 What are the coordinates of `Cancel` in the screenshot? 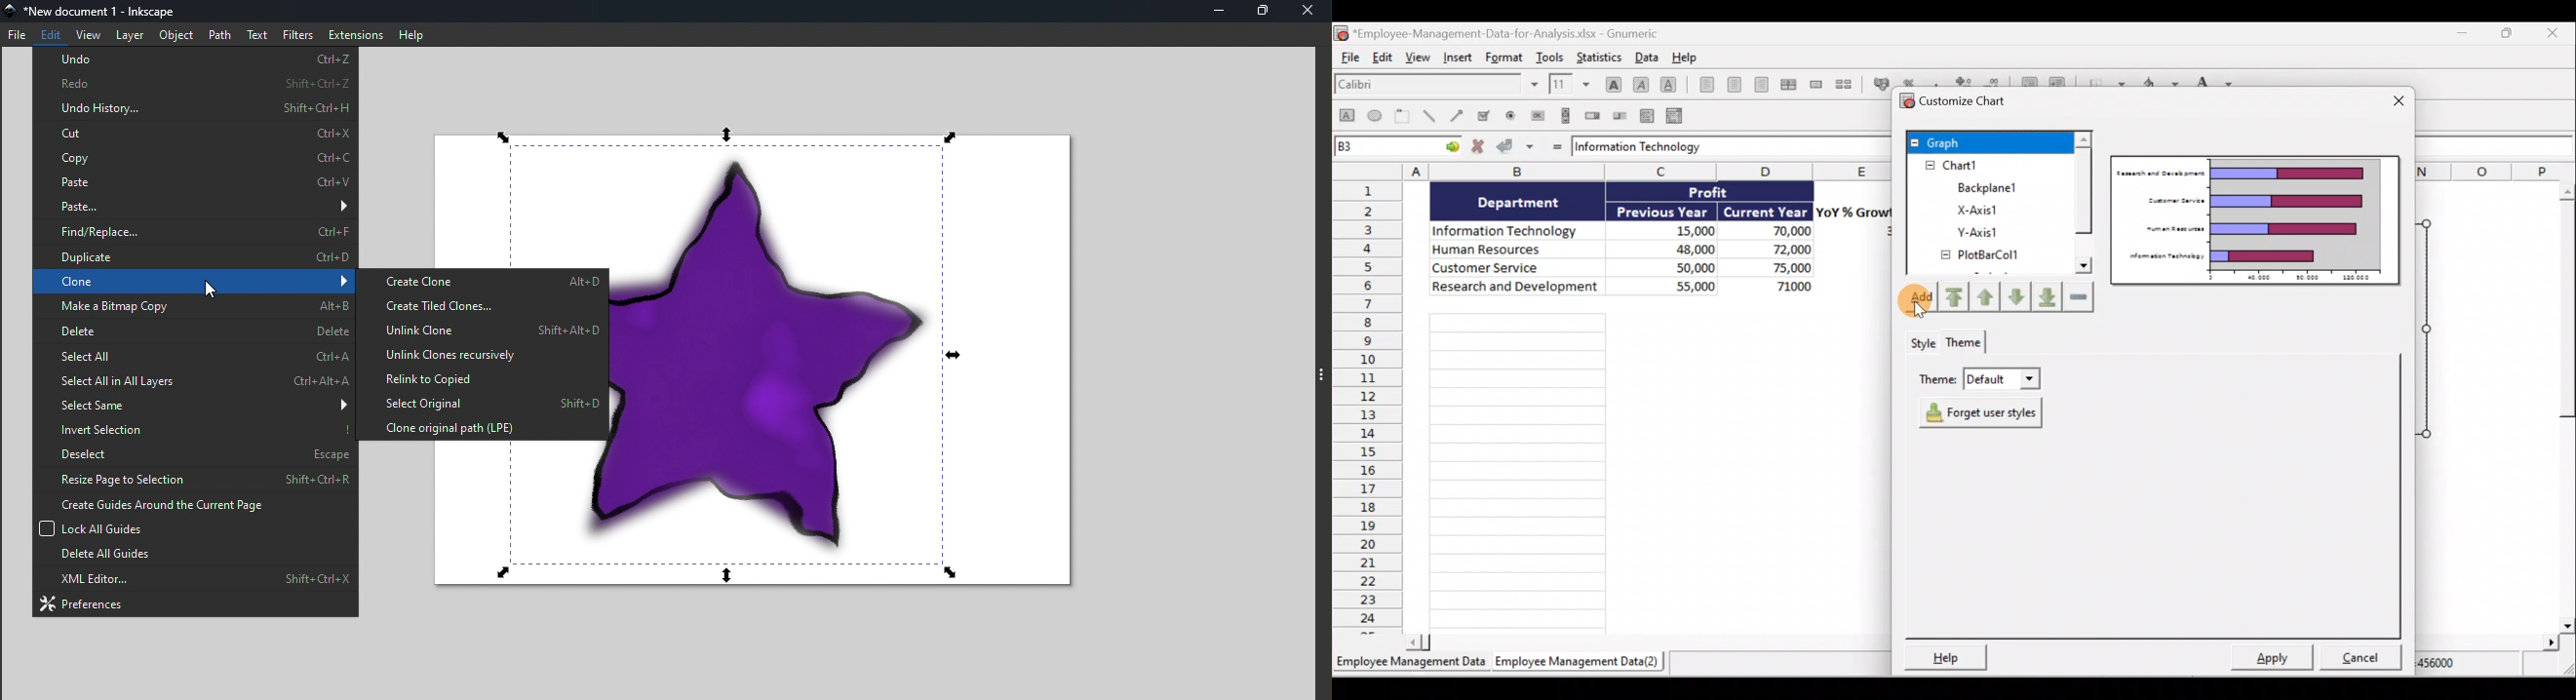 It's located at (2365, 660).